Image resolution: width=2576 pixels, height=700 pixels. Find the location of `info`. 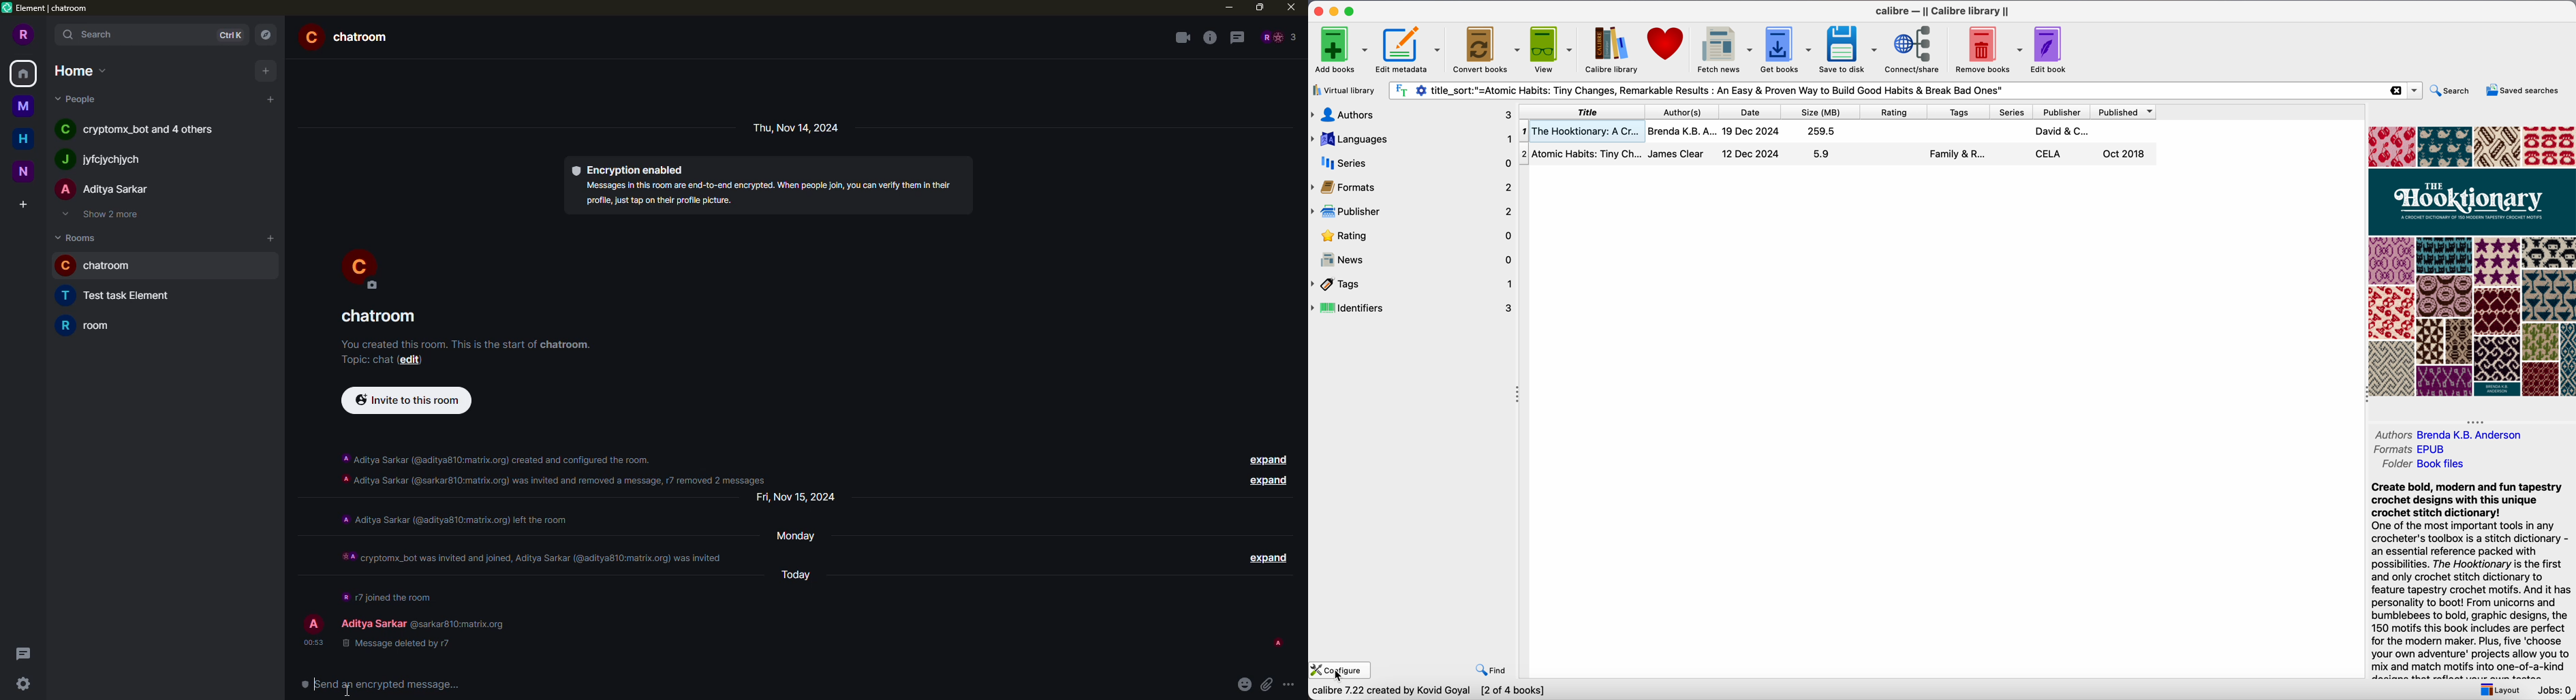

info is located at coordinates (557, 466).